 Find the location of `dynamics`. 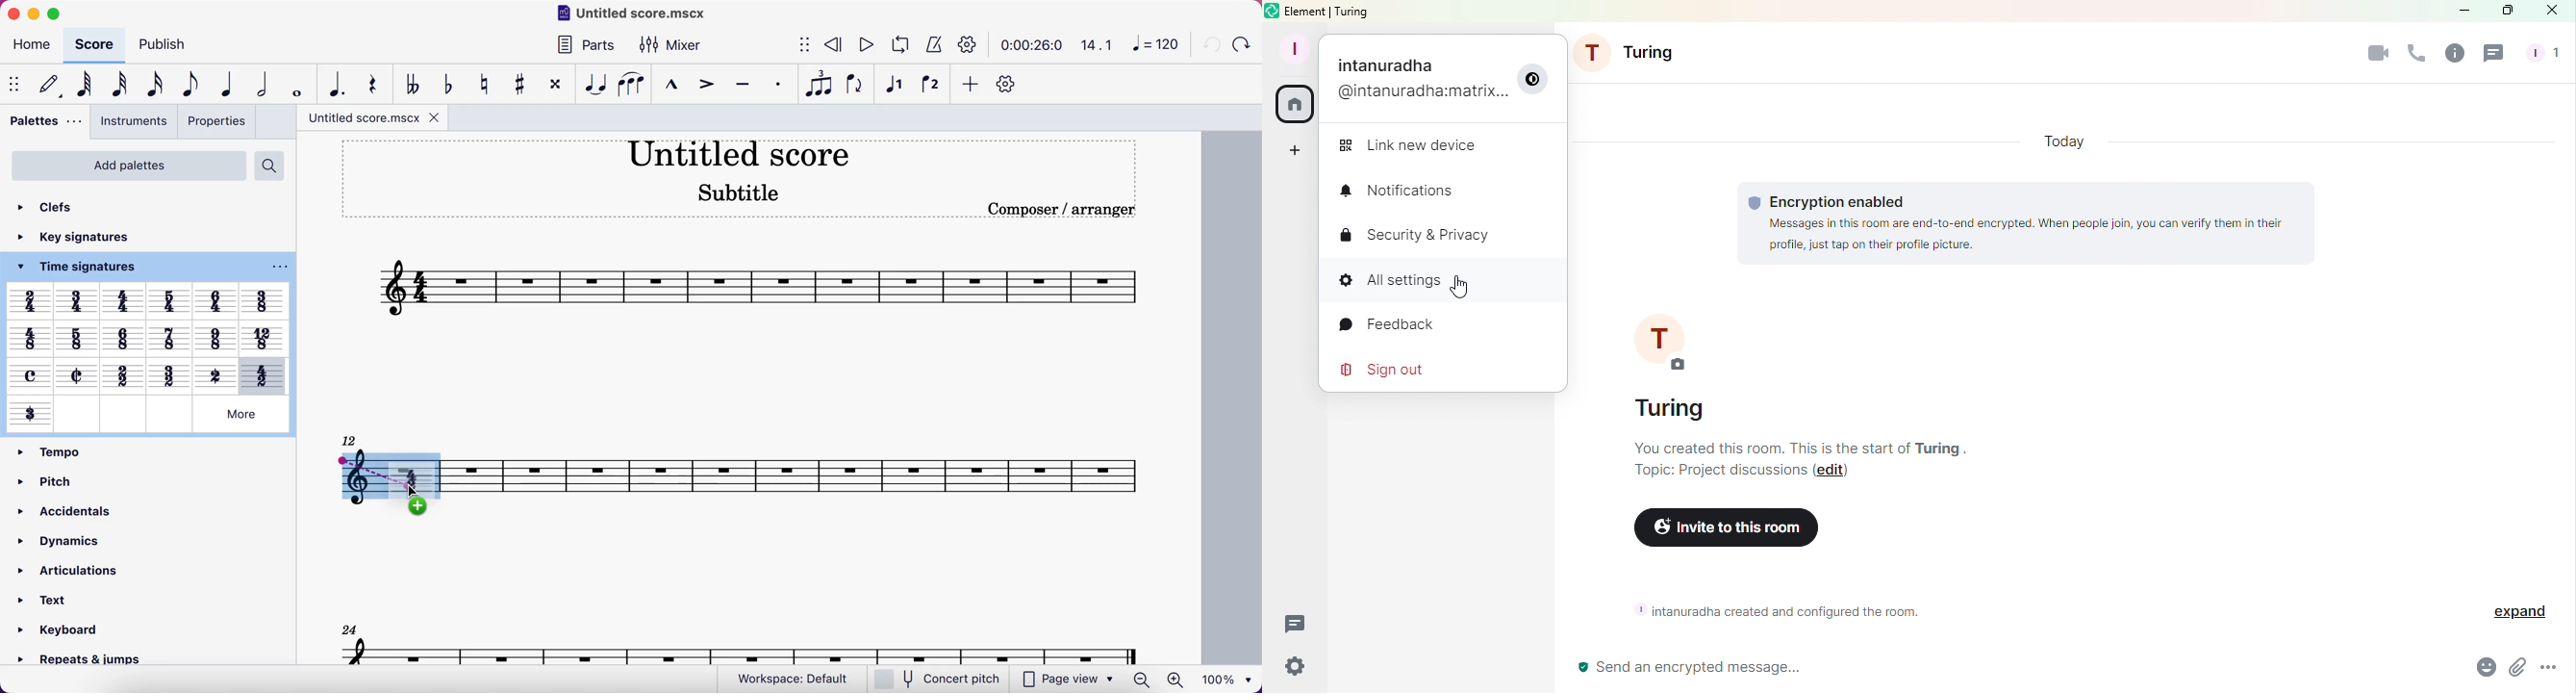

dynamics is located at coordinates (71, 538).